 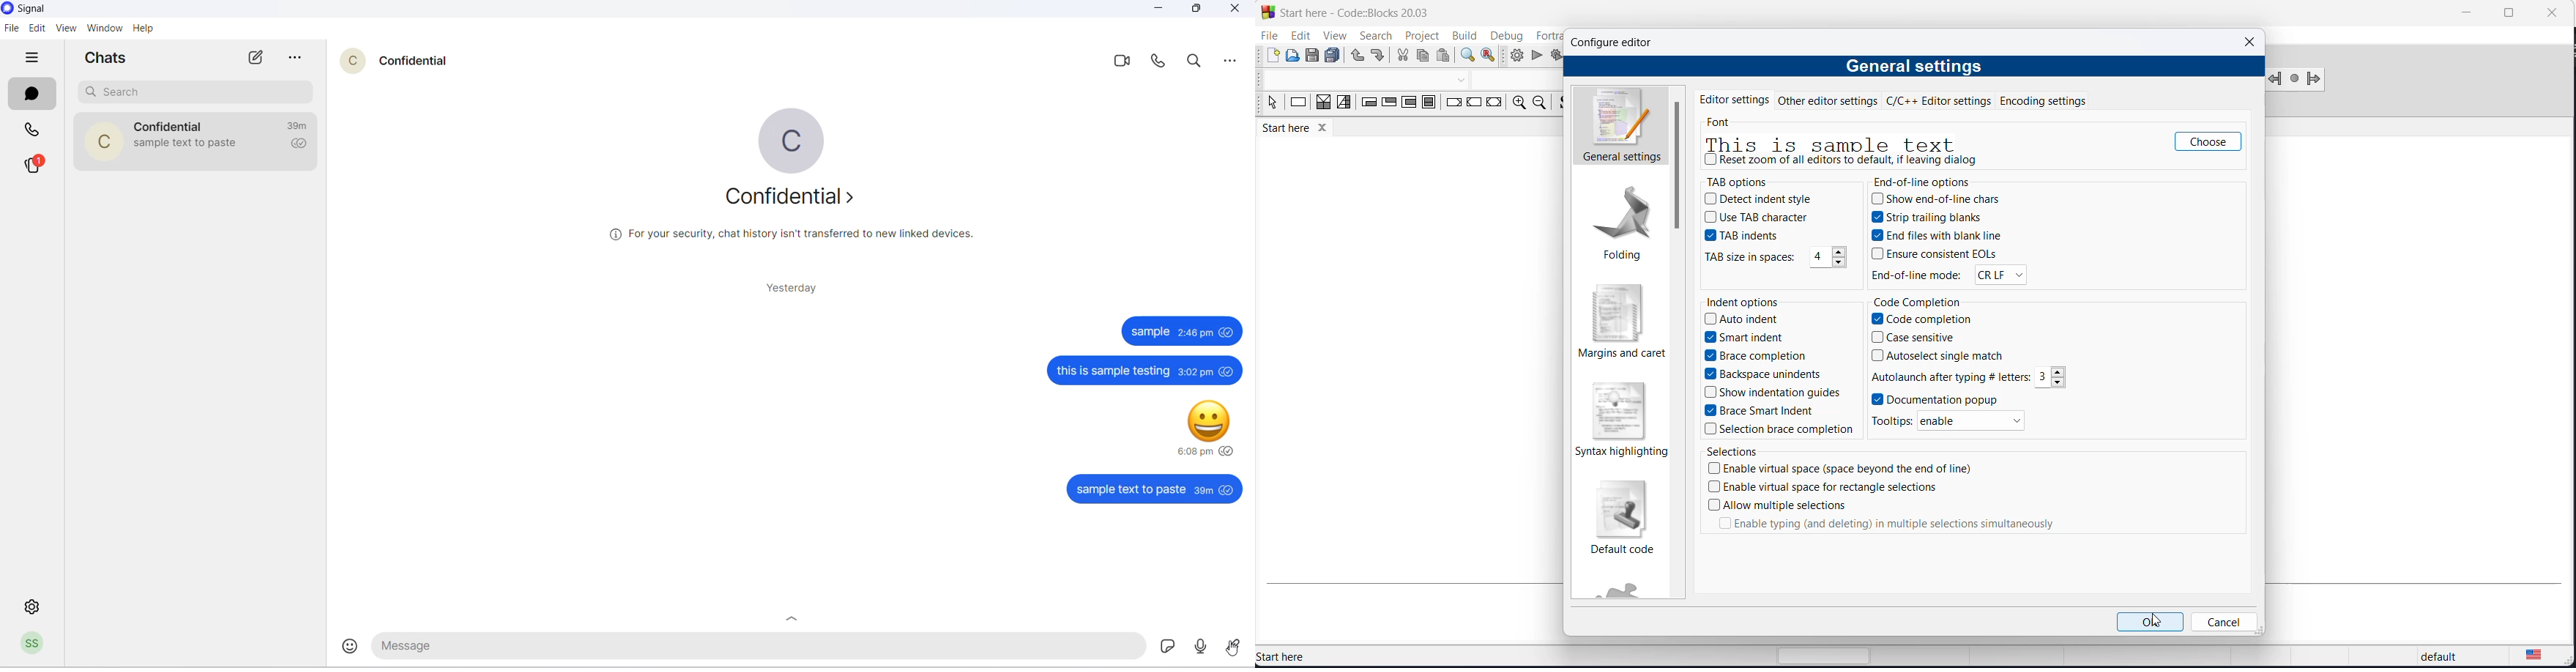 I want to click on EOL modes options, so click(x=1998, y=275).